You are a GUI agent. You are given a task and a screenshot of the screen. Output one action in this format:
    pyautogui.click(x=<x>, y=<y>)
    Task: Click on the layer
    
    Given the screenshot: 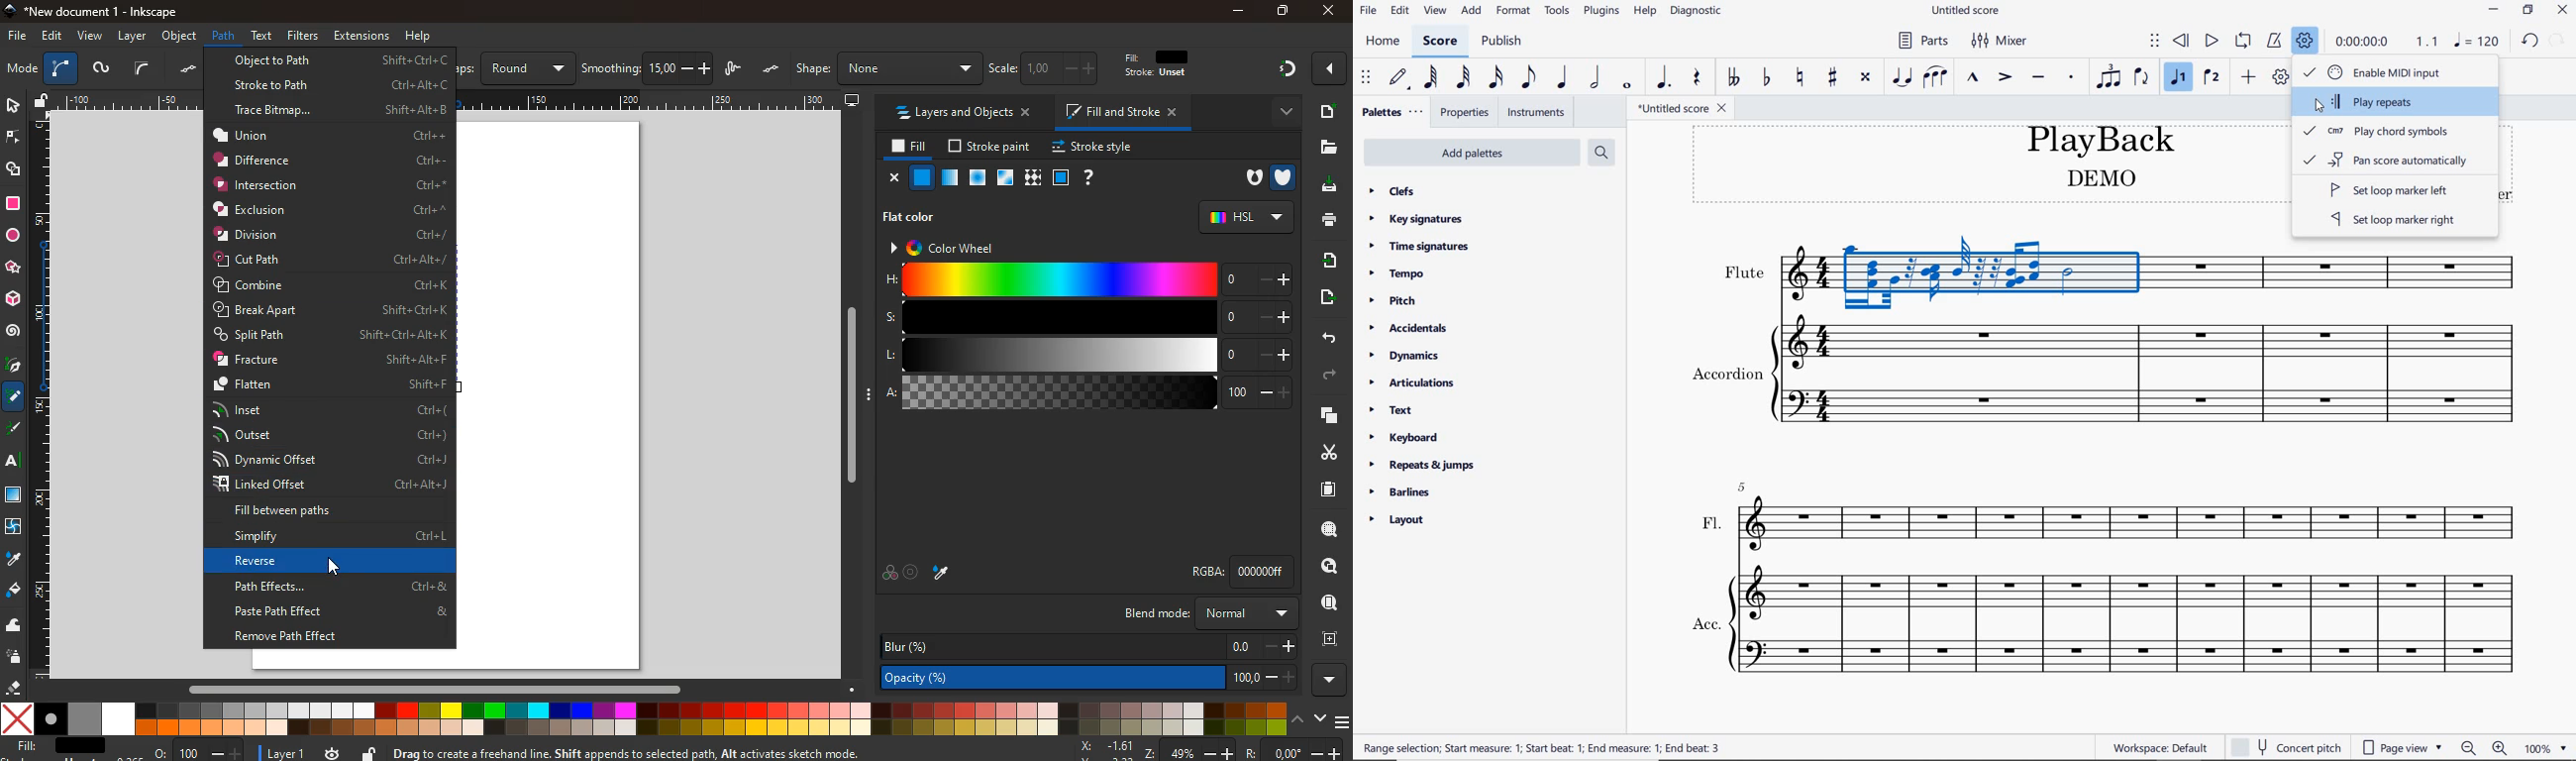 What is the action you would take?
    pyautogui.click(x=135, y=37)
    